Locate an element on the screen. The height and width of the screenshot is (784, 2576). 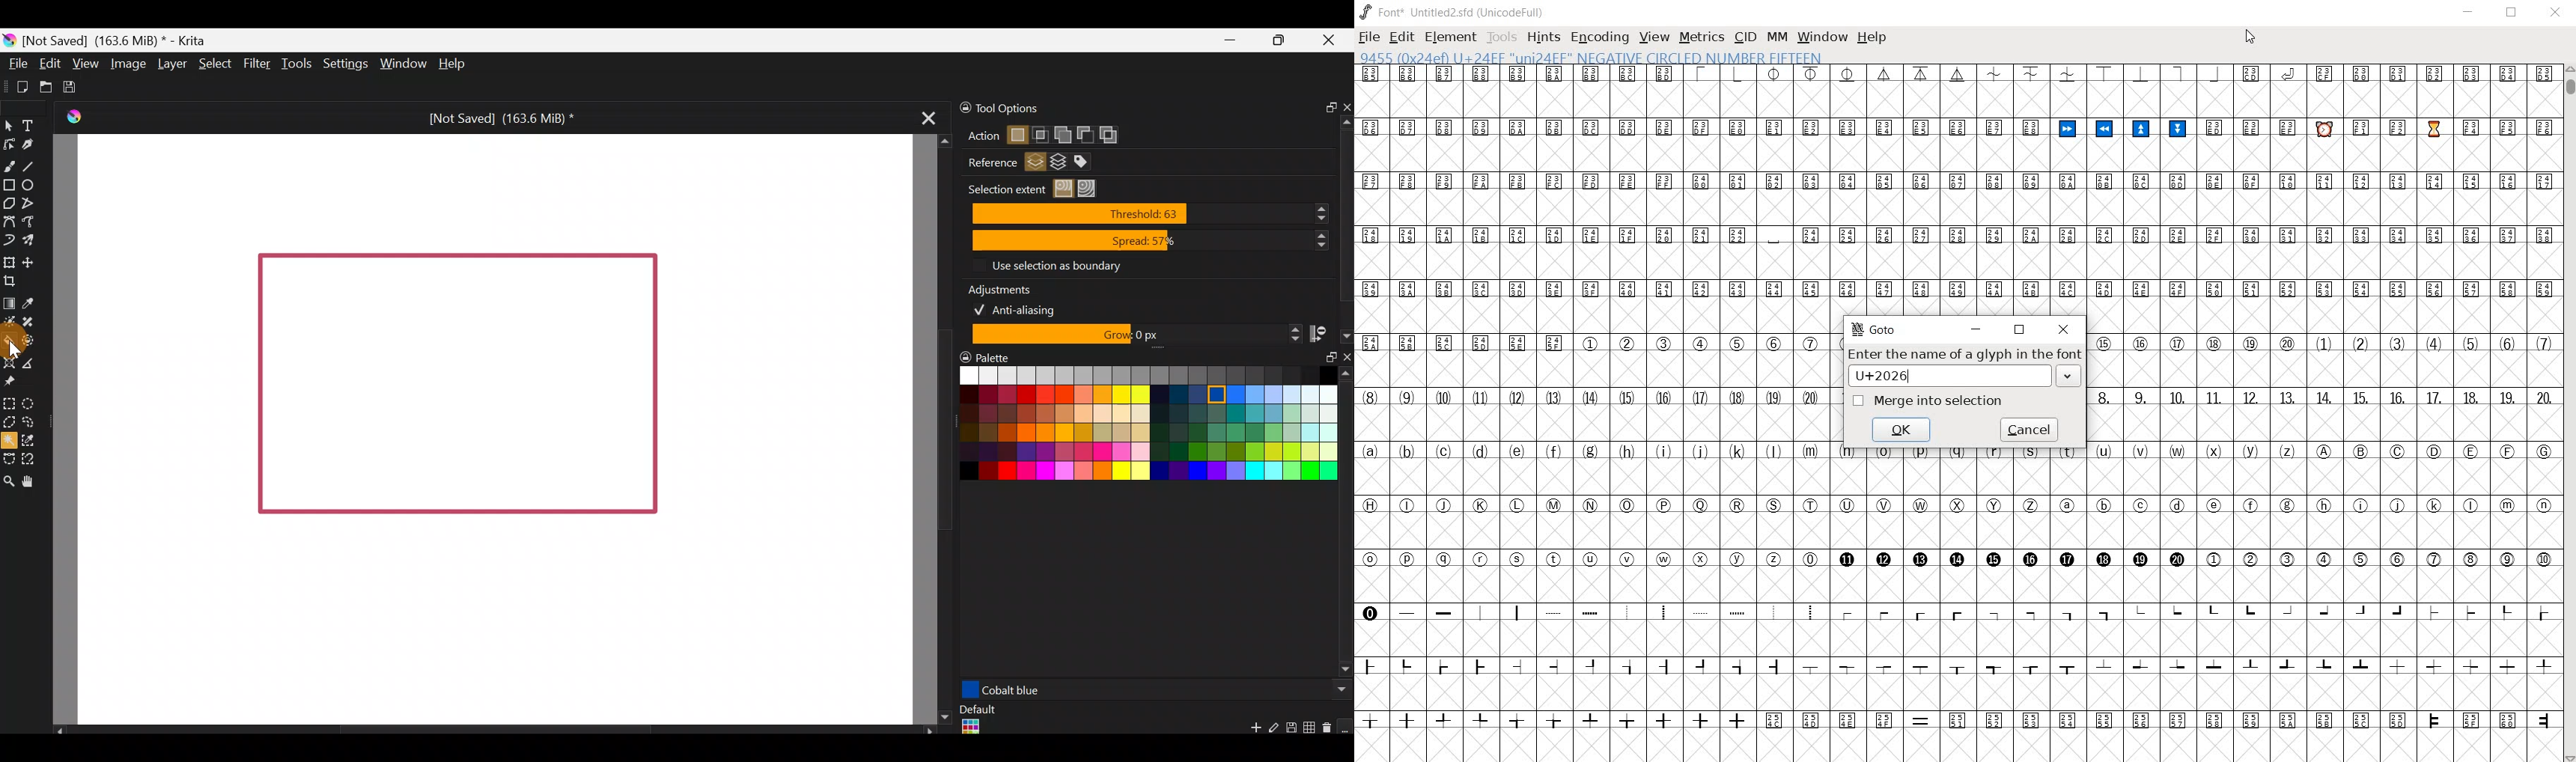
Pan tool is located at coordinates (32, 480).